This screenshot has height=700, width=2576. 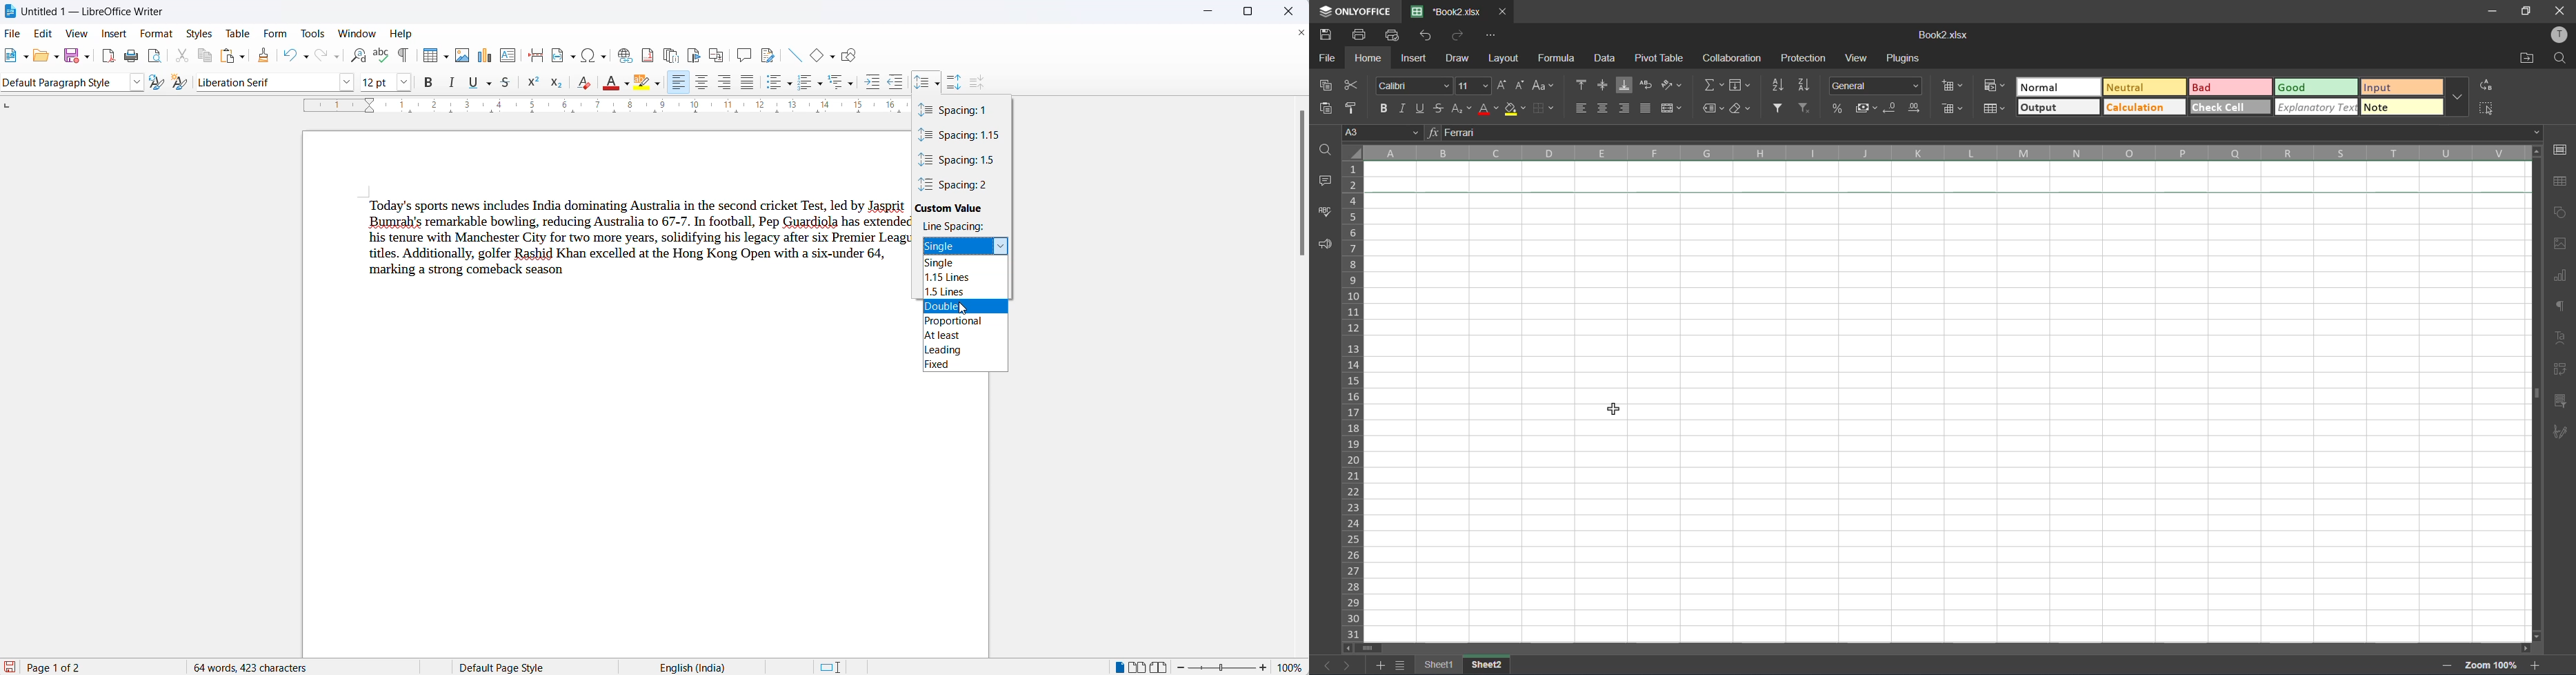 I want to click on shapes, so click(x=2562, y=212).